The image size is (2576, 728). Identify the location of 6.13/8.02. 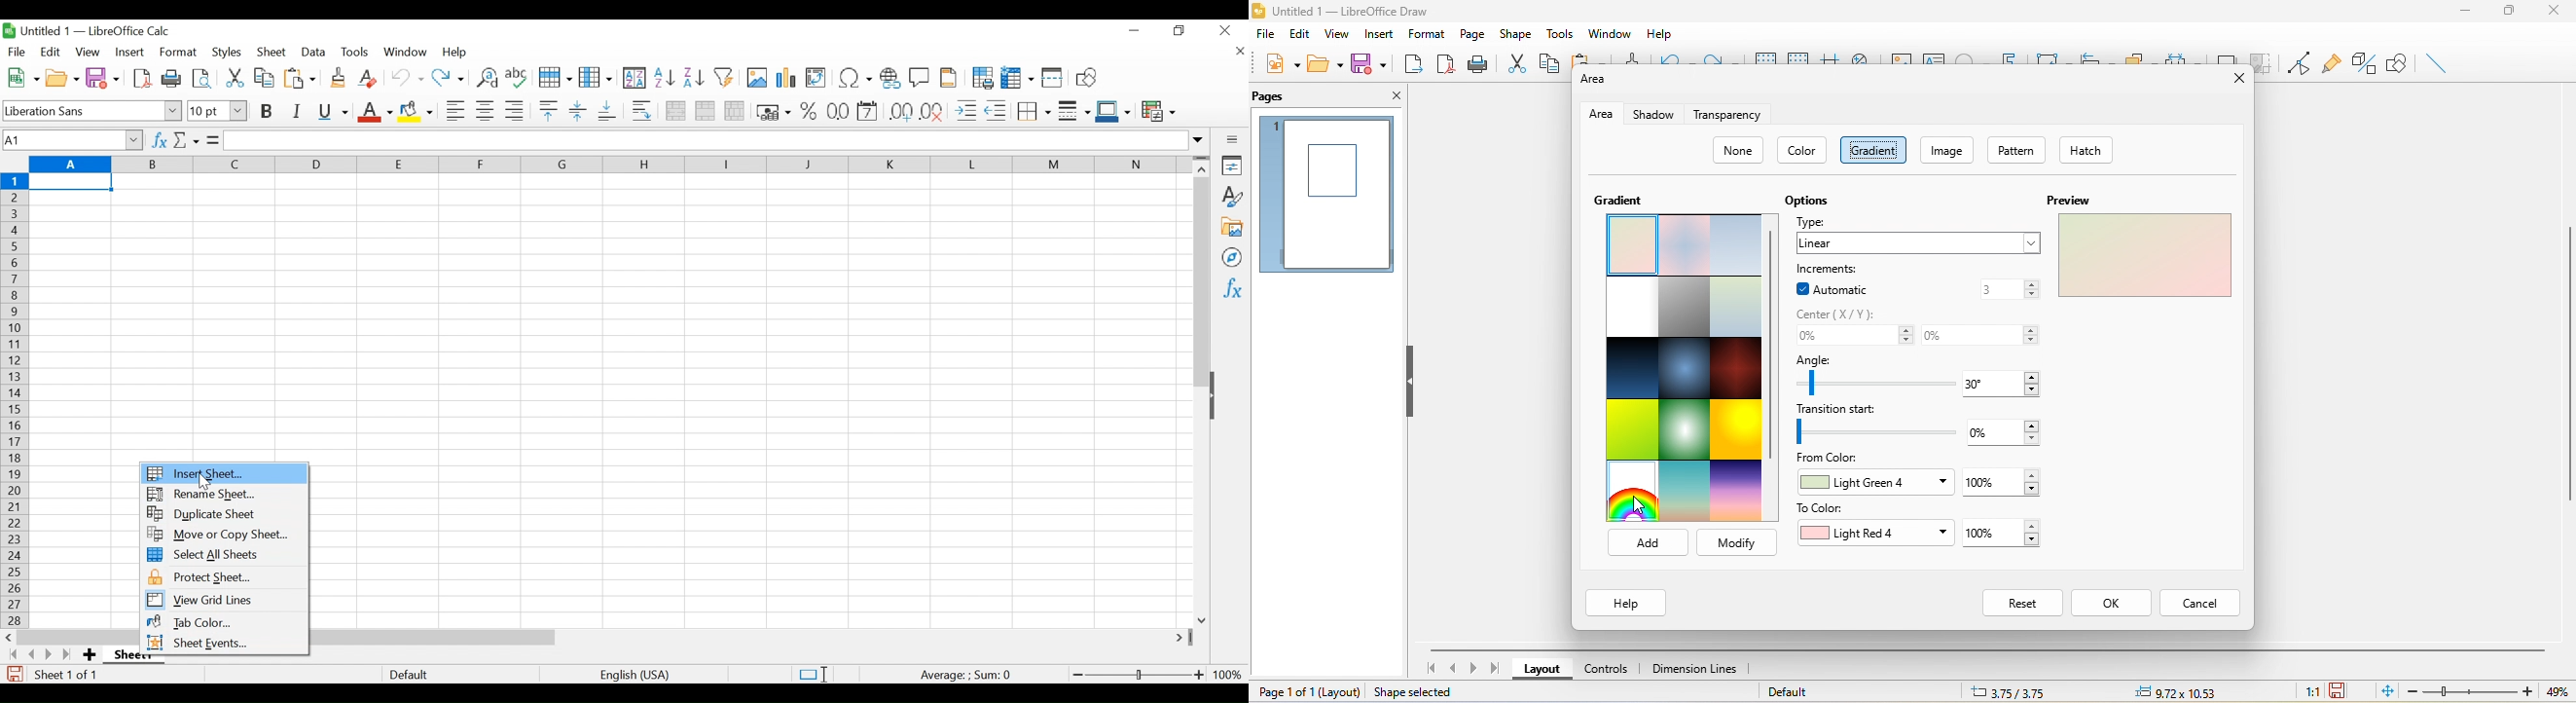
(2018, 691).